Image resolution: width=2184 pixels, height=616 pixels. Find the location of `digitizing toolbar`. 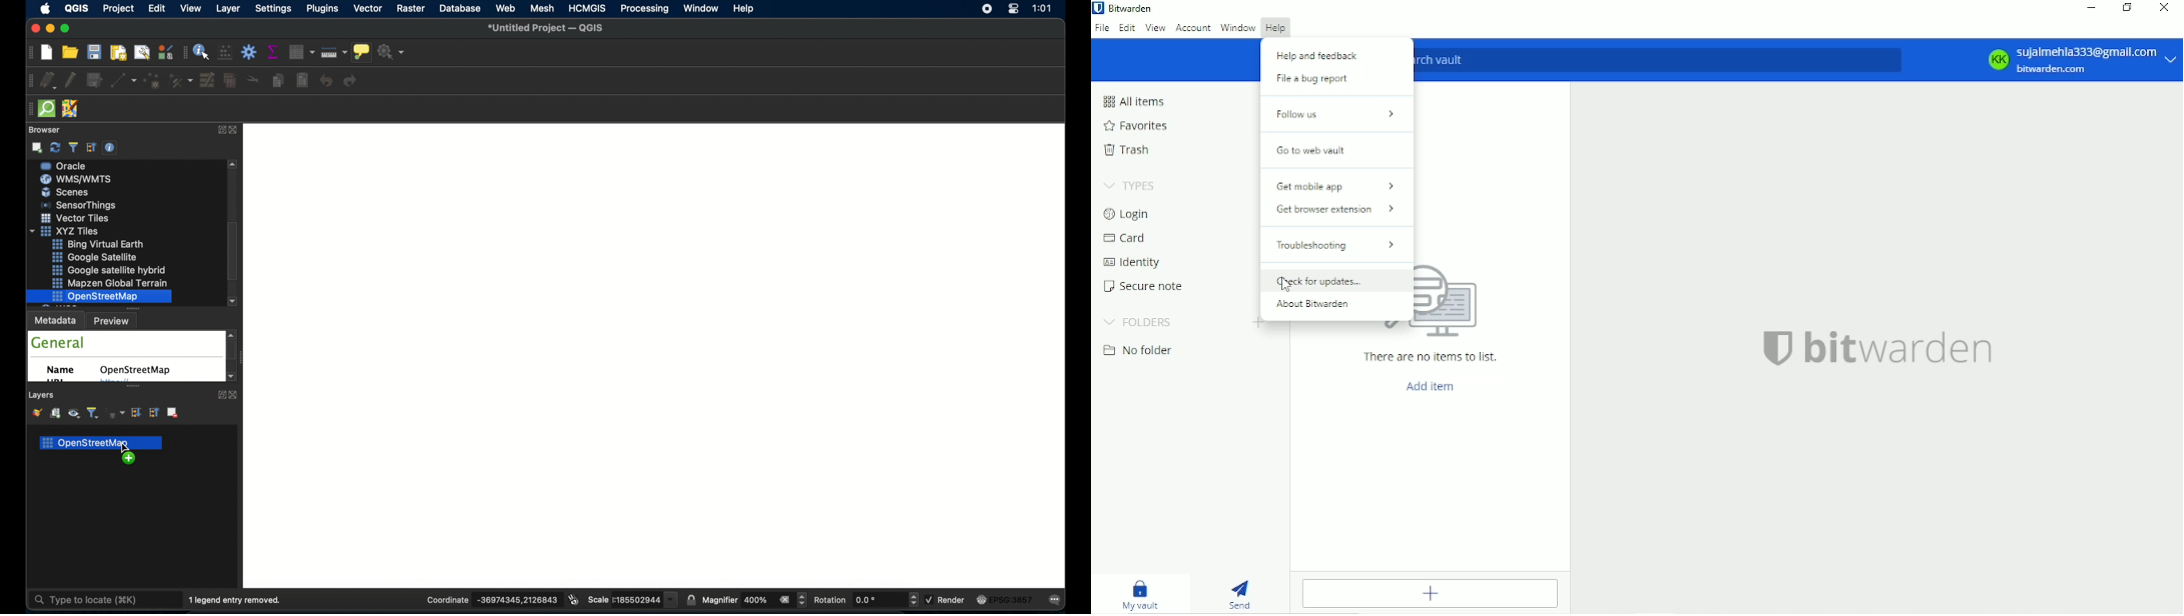

digitizing toolbar is located at coordinates (27, 81).